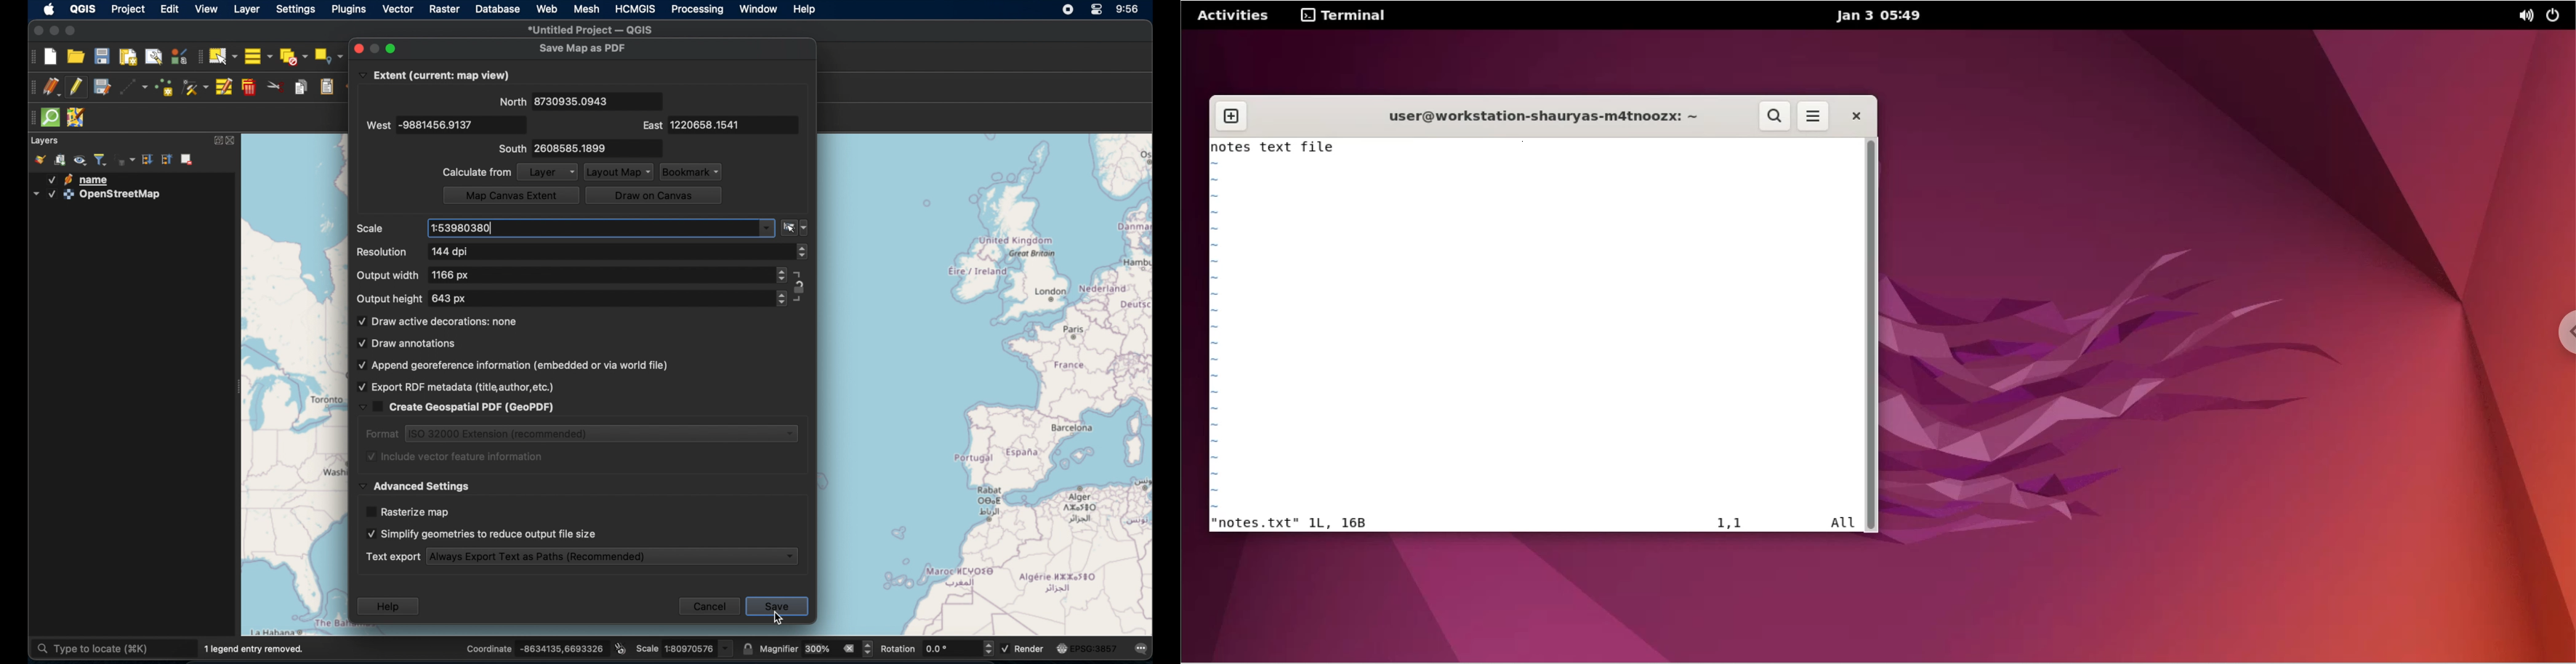 This screenshot has width=2576, height=672. I want to click on vertex tool, so click(196, 89).